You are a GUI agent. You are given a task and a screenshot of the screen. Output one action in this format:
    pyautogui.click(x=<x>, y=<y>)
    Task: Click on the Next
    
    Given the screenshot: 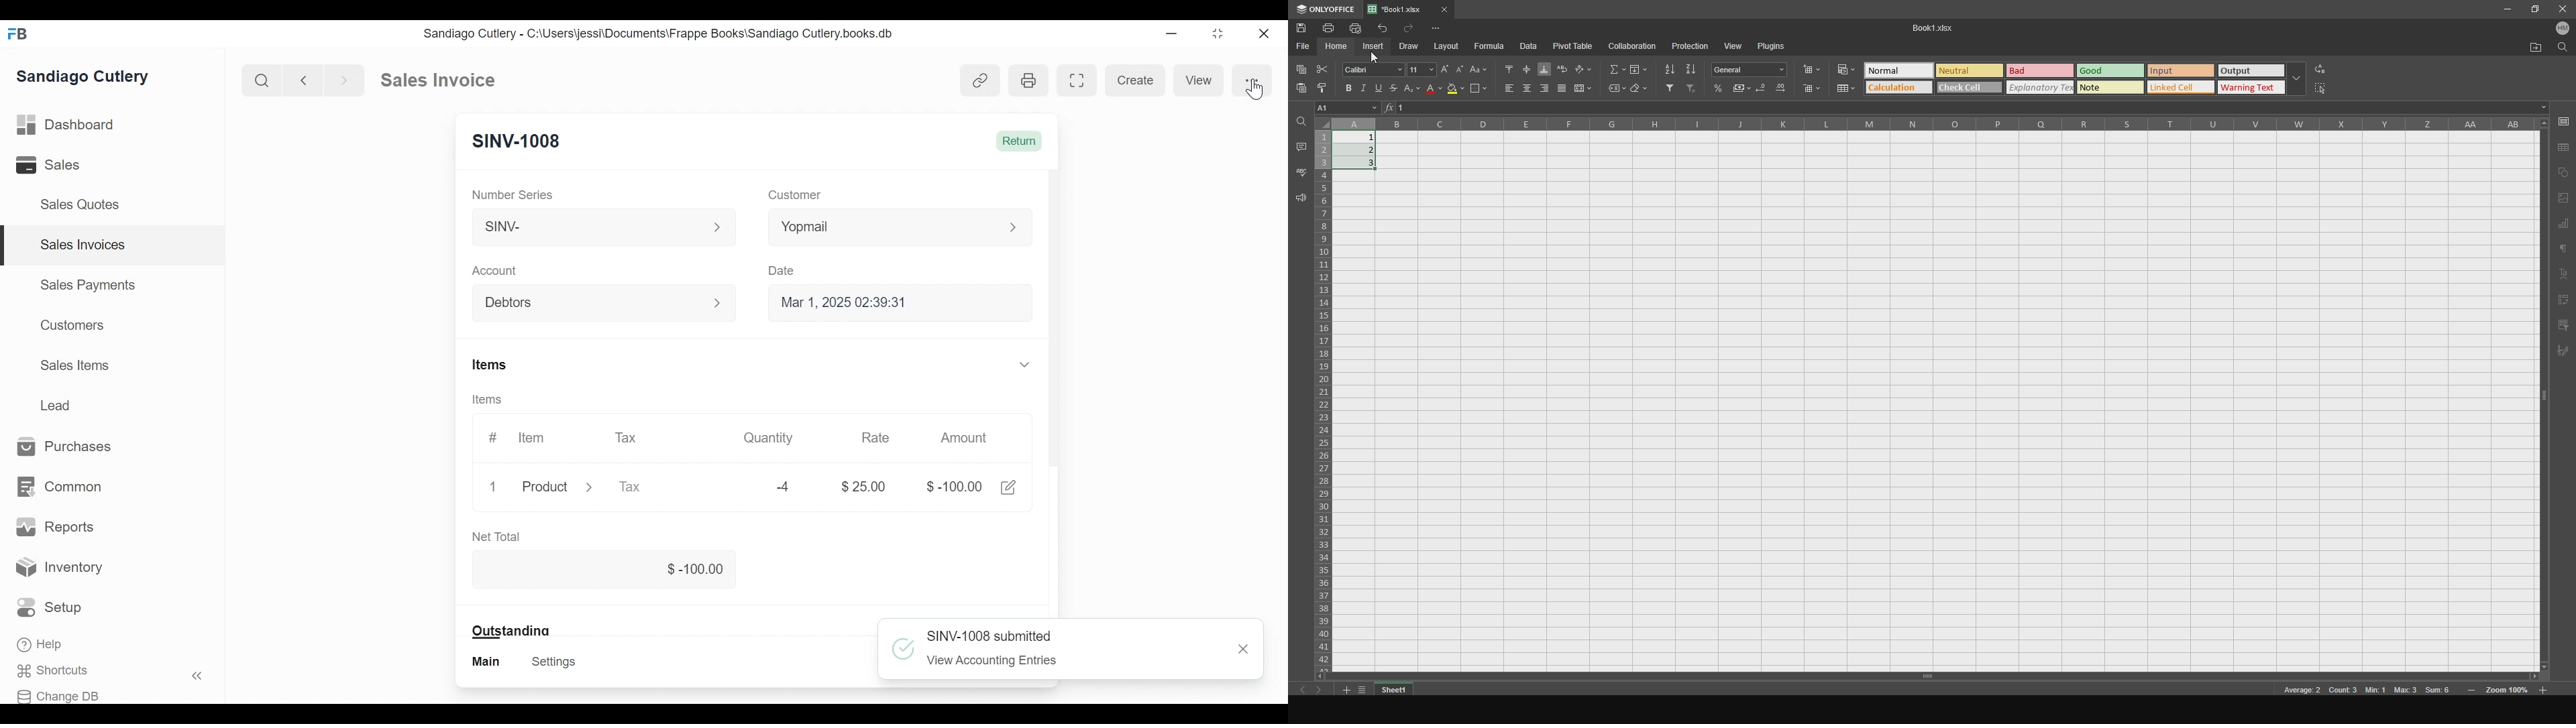 What is the action you would take?
    pyautogui.click(x=345, y=80)
    